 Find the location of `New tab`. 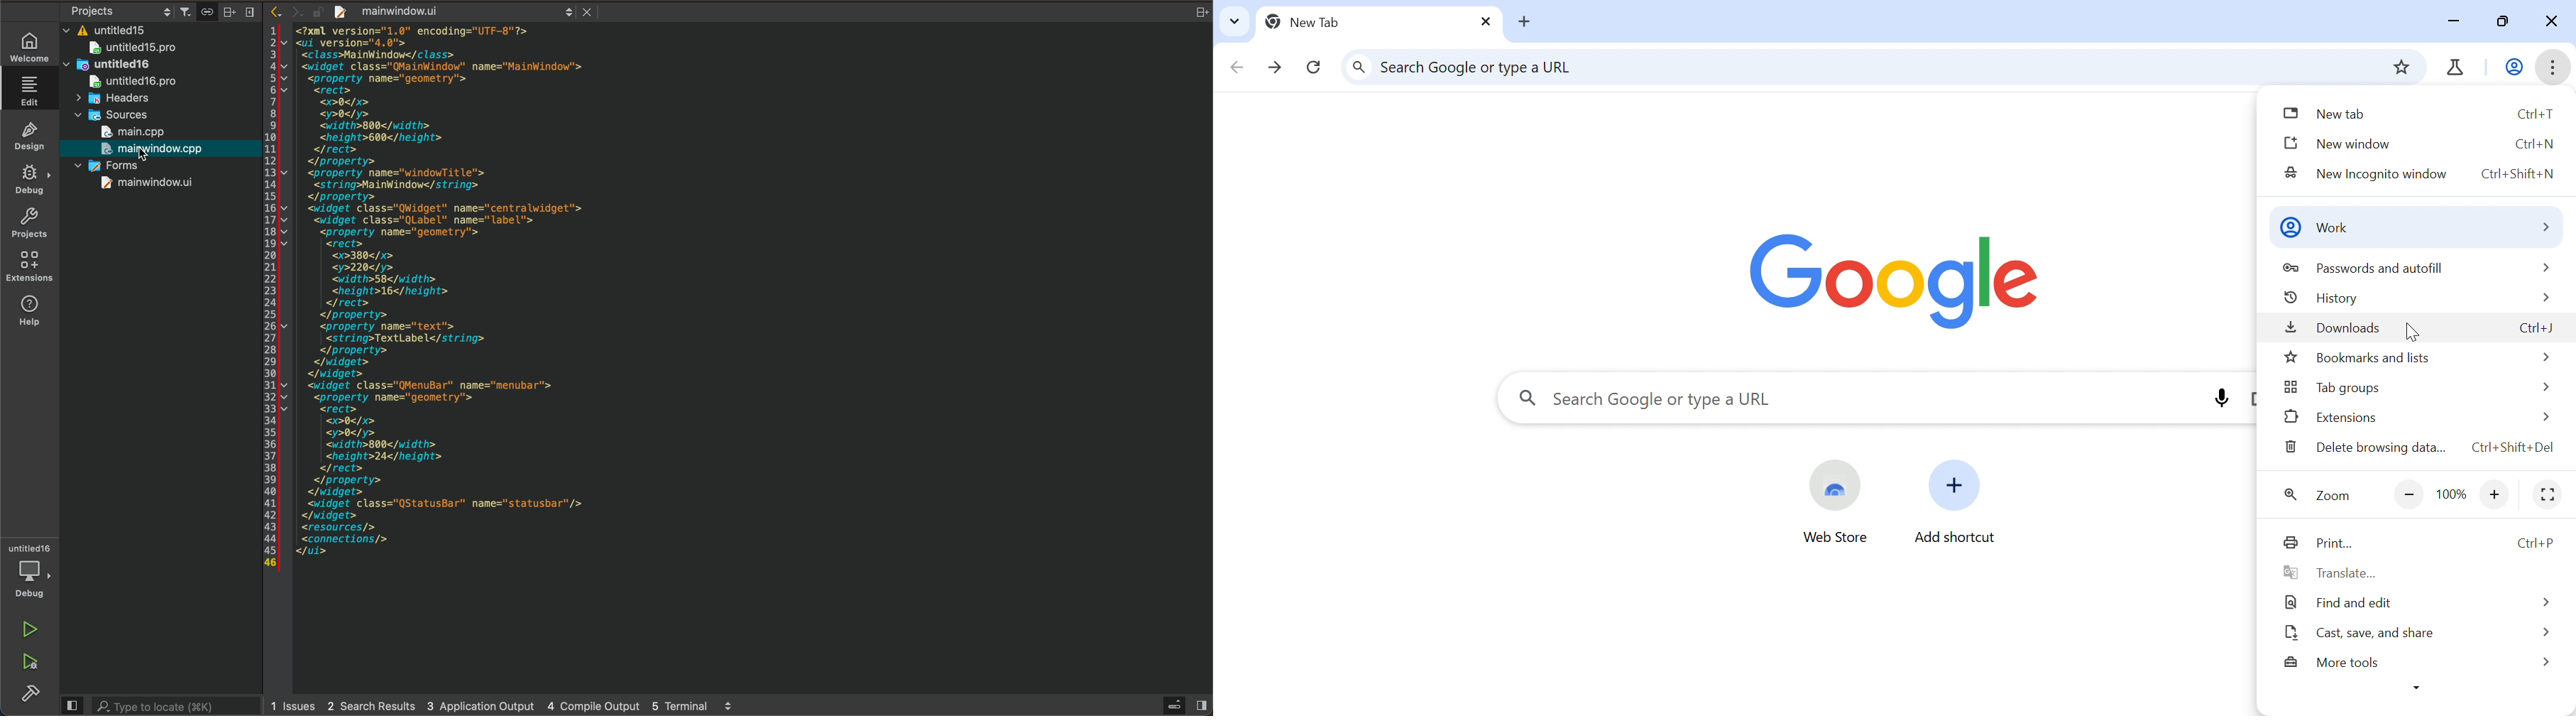

New tab is located at coordinates (1308, 21).